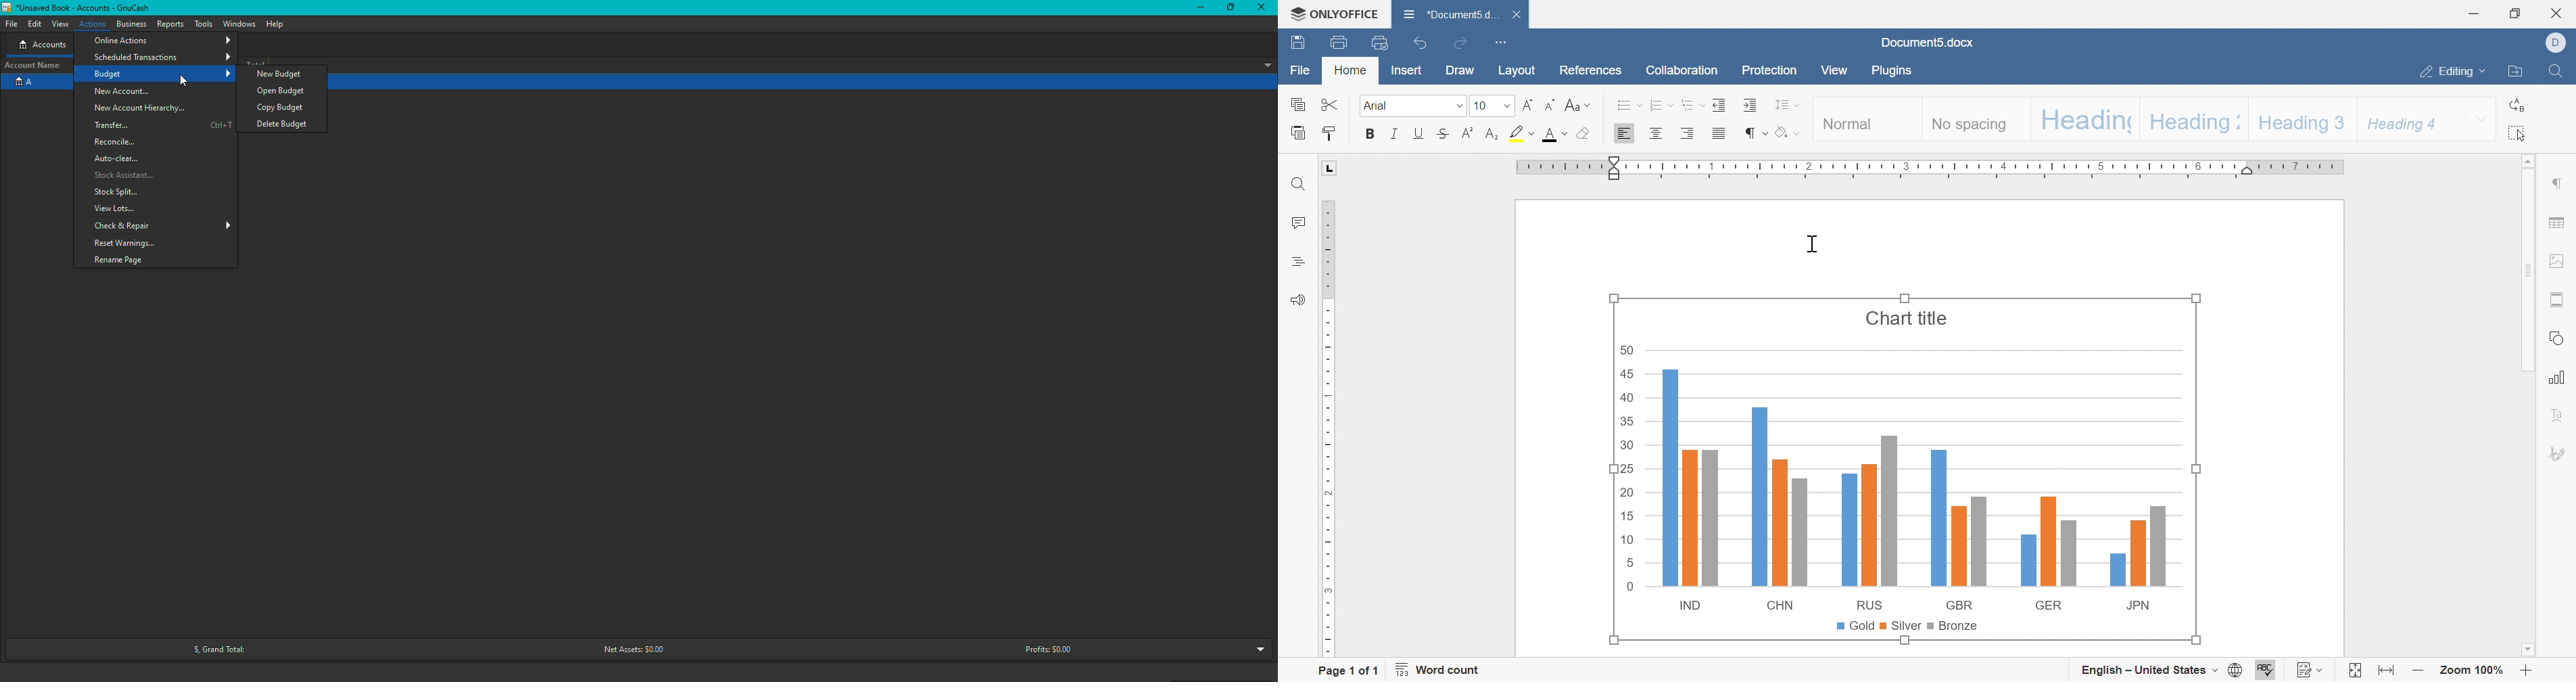  What do you see at coordinates (1926, 42) in the screenshot?
I see `document5.docx` at bounding box center [1926, 42].